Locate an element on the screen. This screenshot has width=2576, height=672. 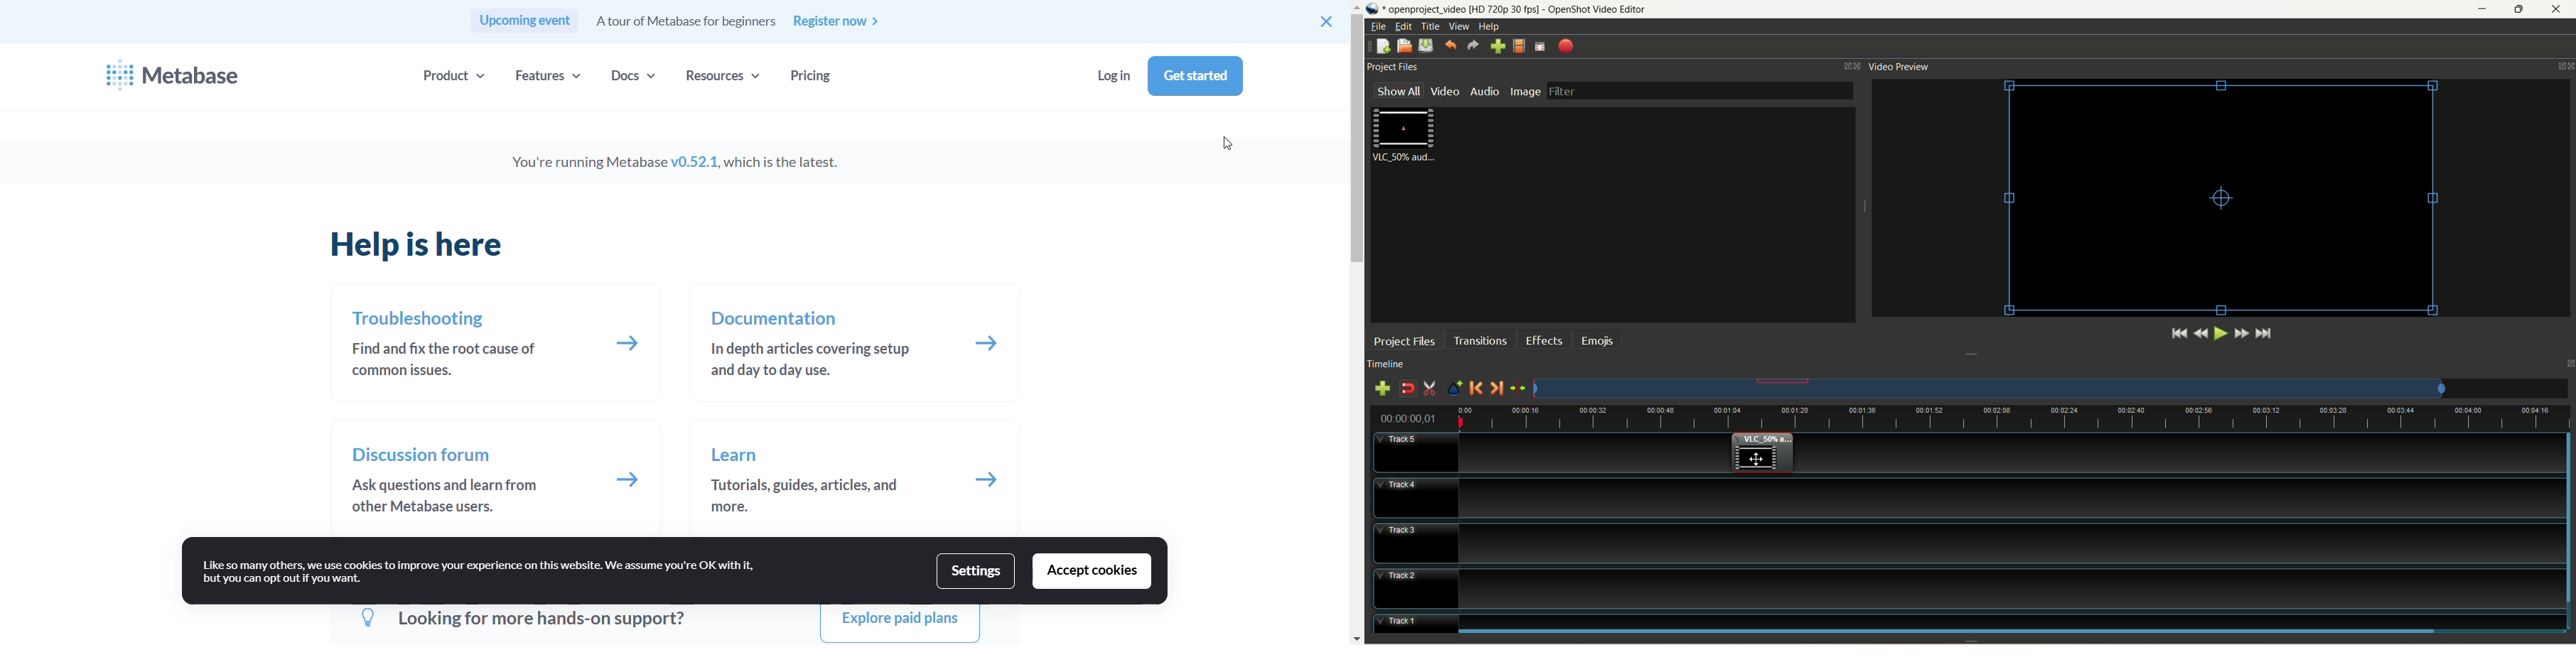
title is located at coordinates (1431, 27).